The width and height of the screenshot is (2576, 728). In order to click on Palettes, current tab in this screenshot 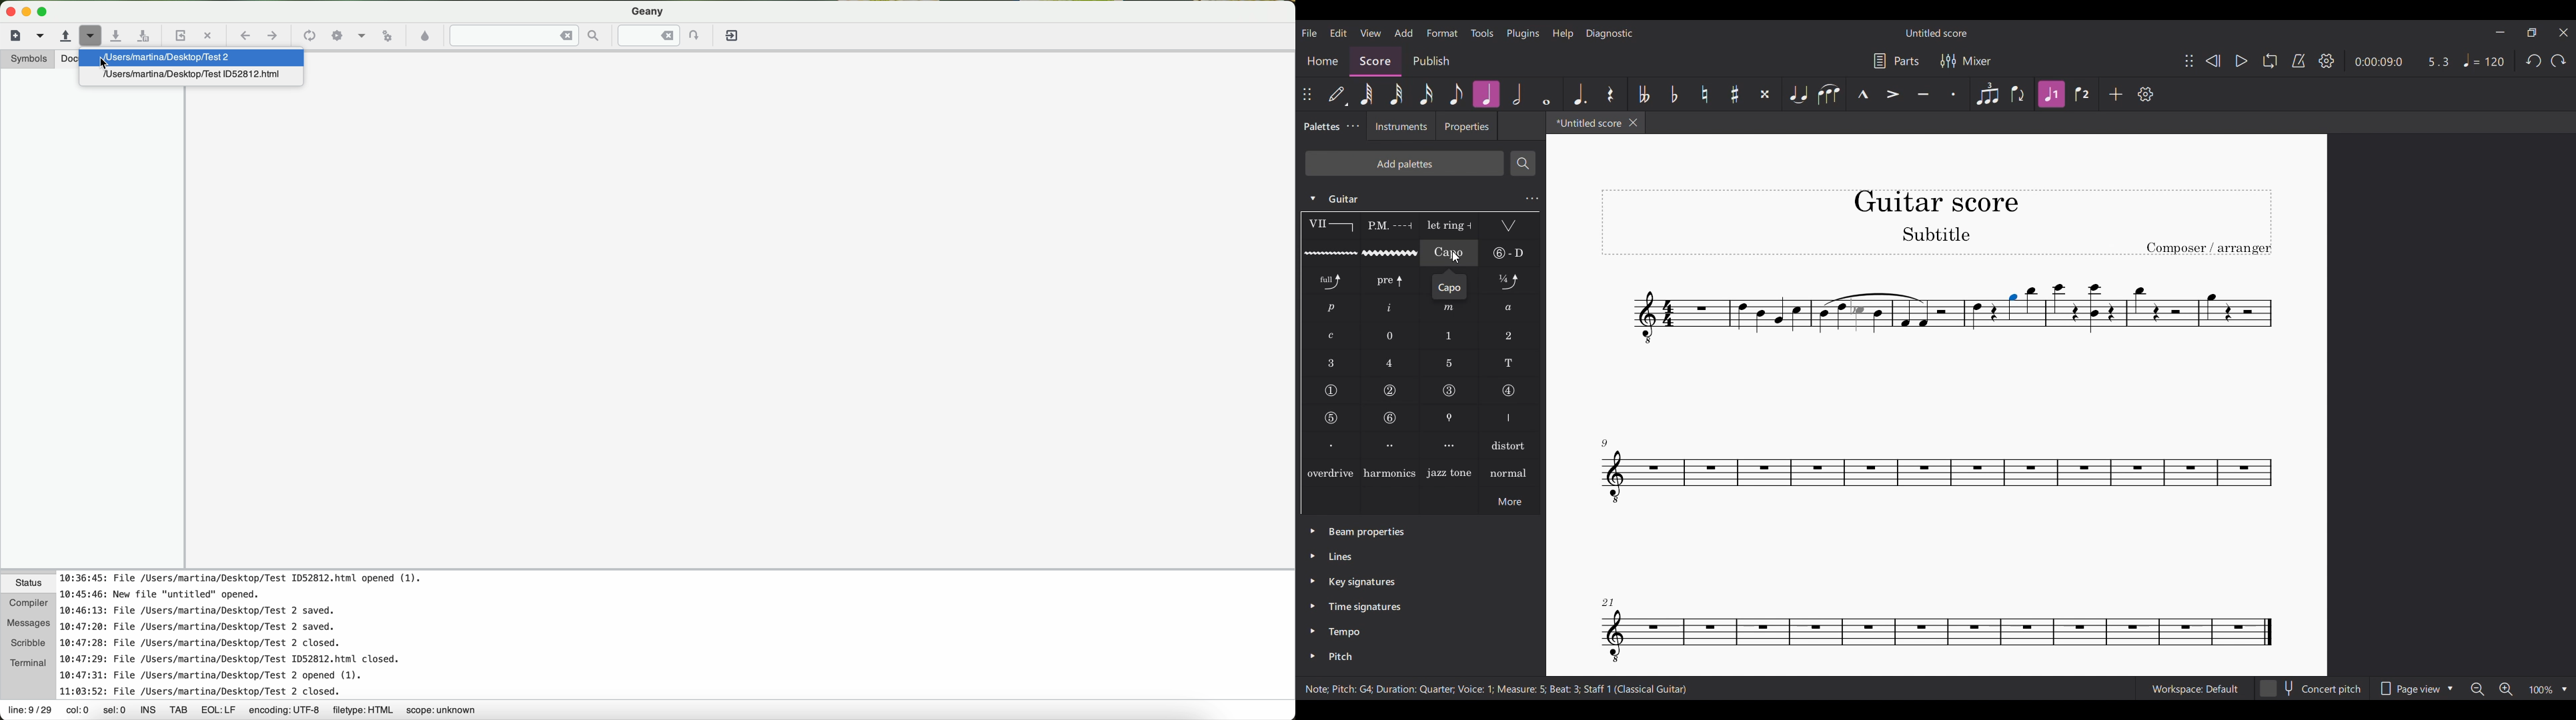, I will do `click(1320, 127)`.